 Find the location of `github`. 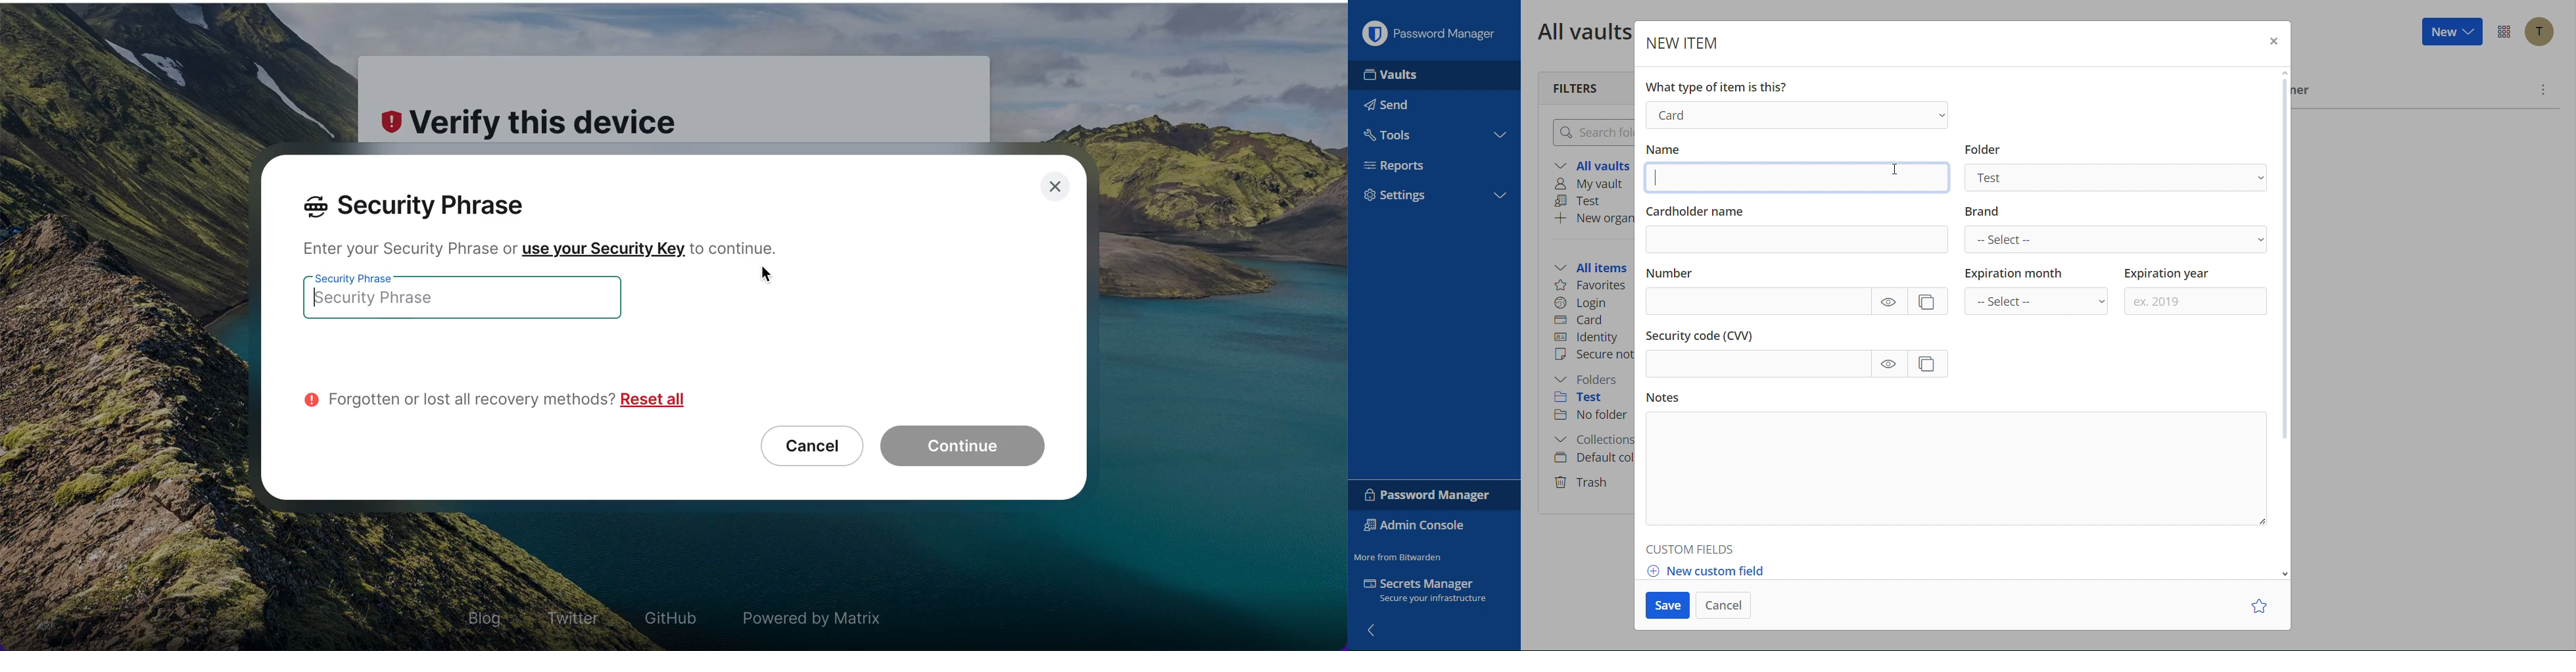

github is located at coordinates (669, 617).